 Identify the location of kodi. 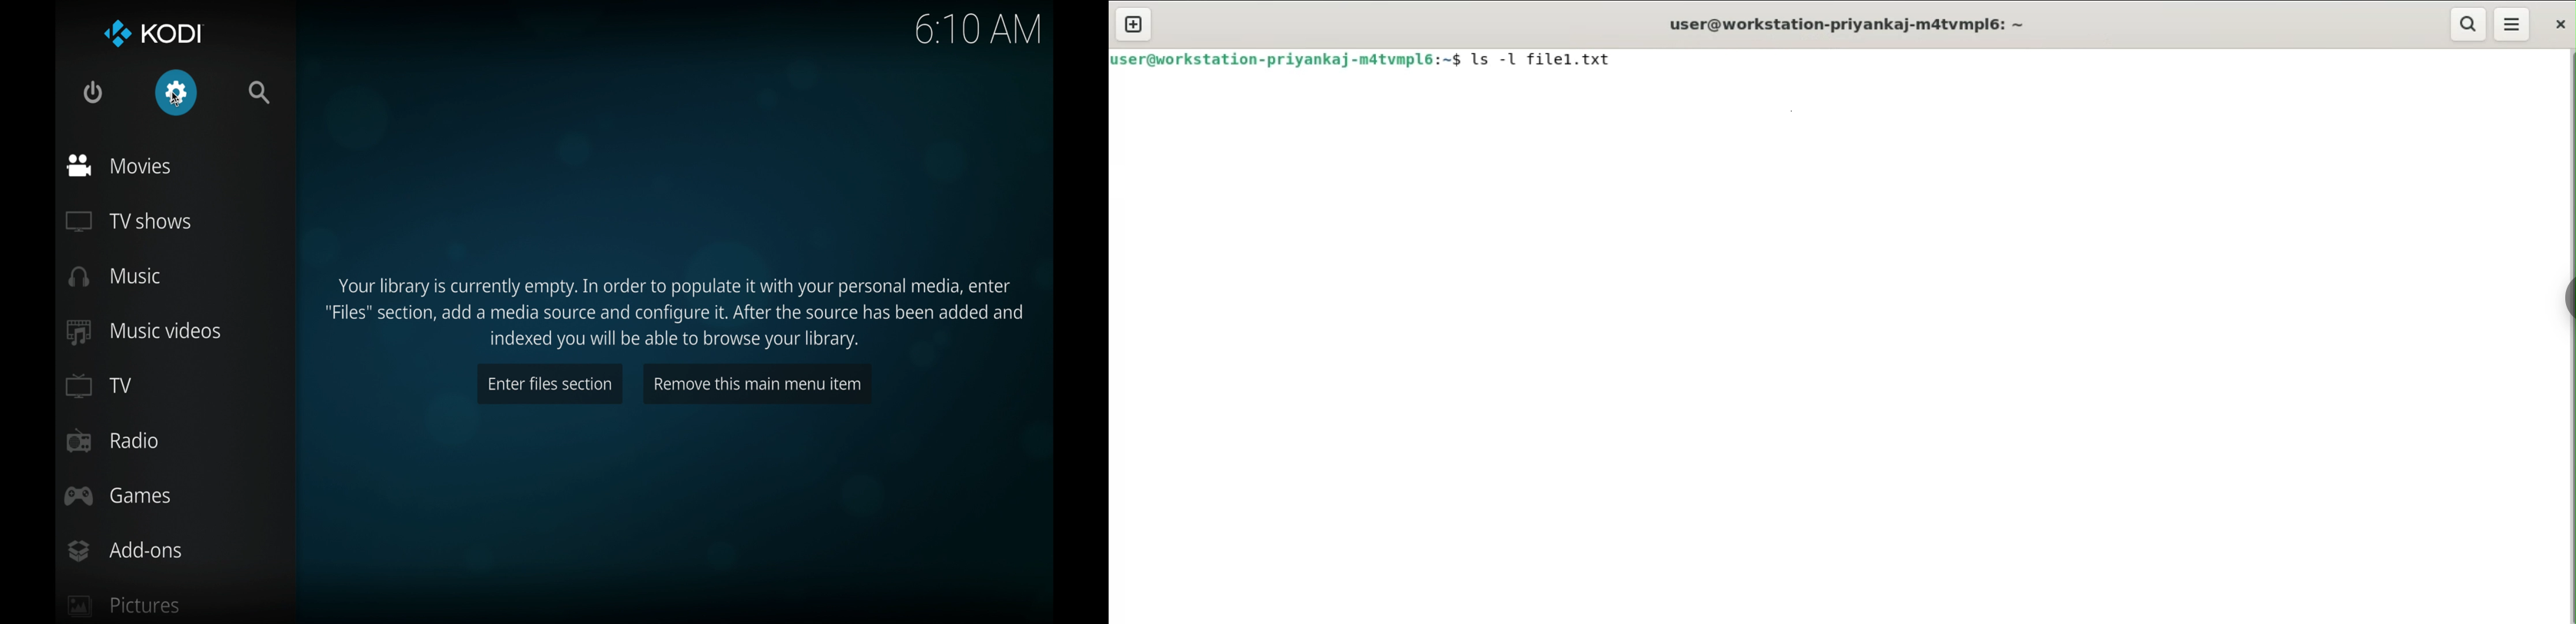
(154, 33).